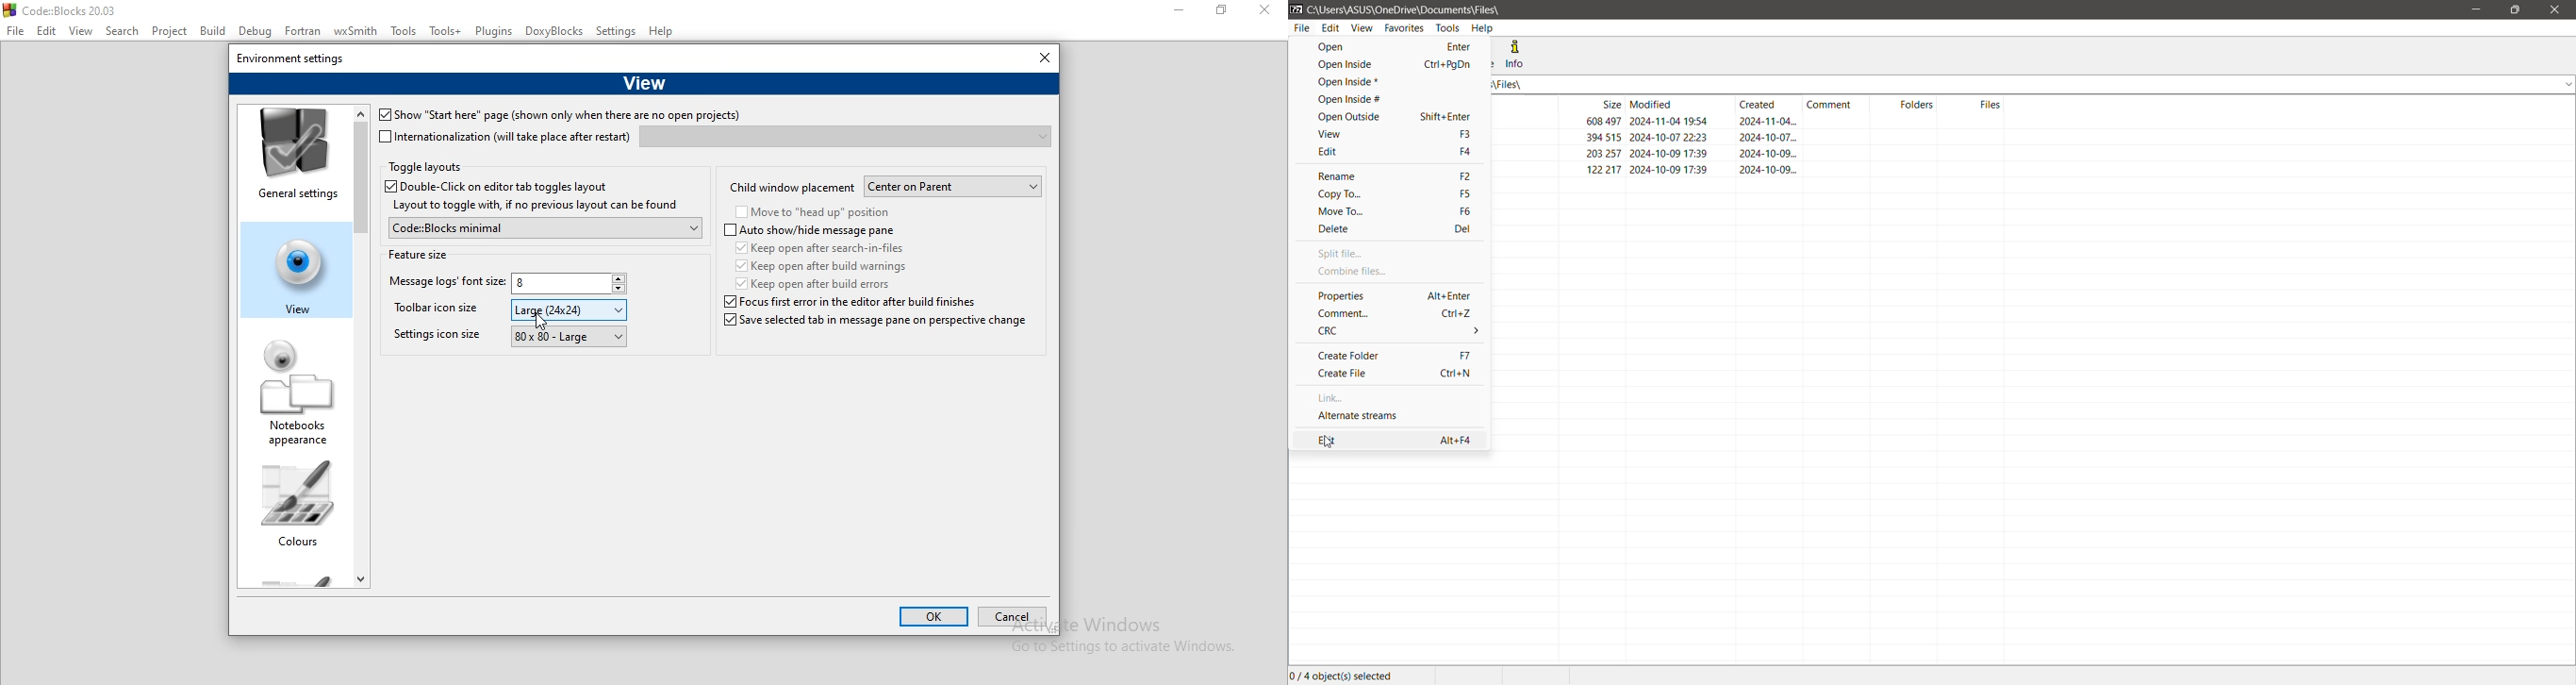 This screenshot has height=700, width=2576. I want to click on 2024-11-04..., so click(1766, 121).